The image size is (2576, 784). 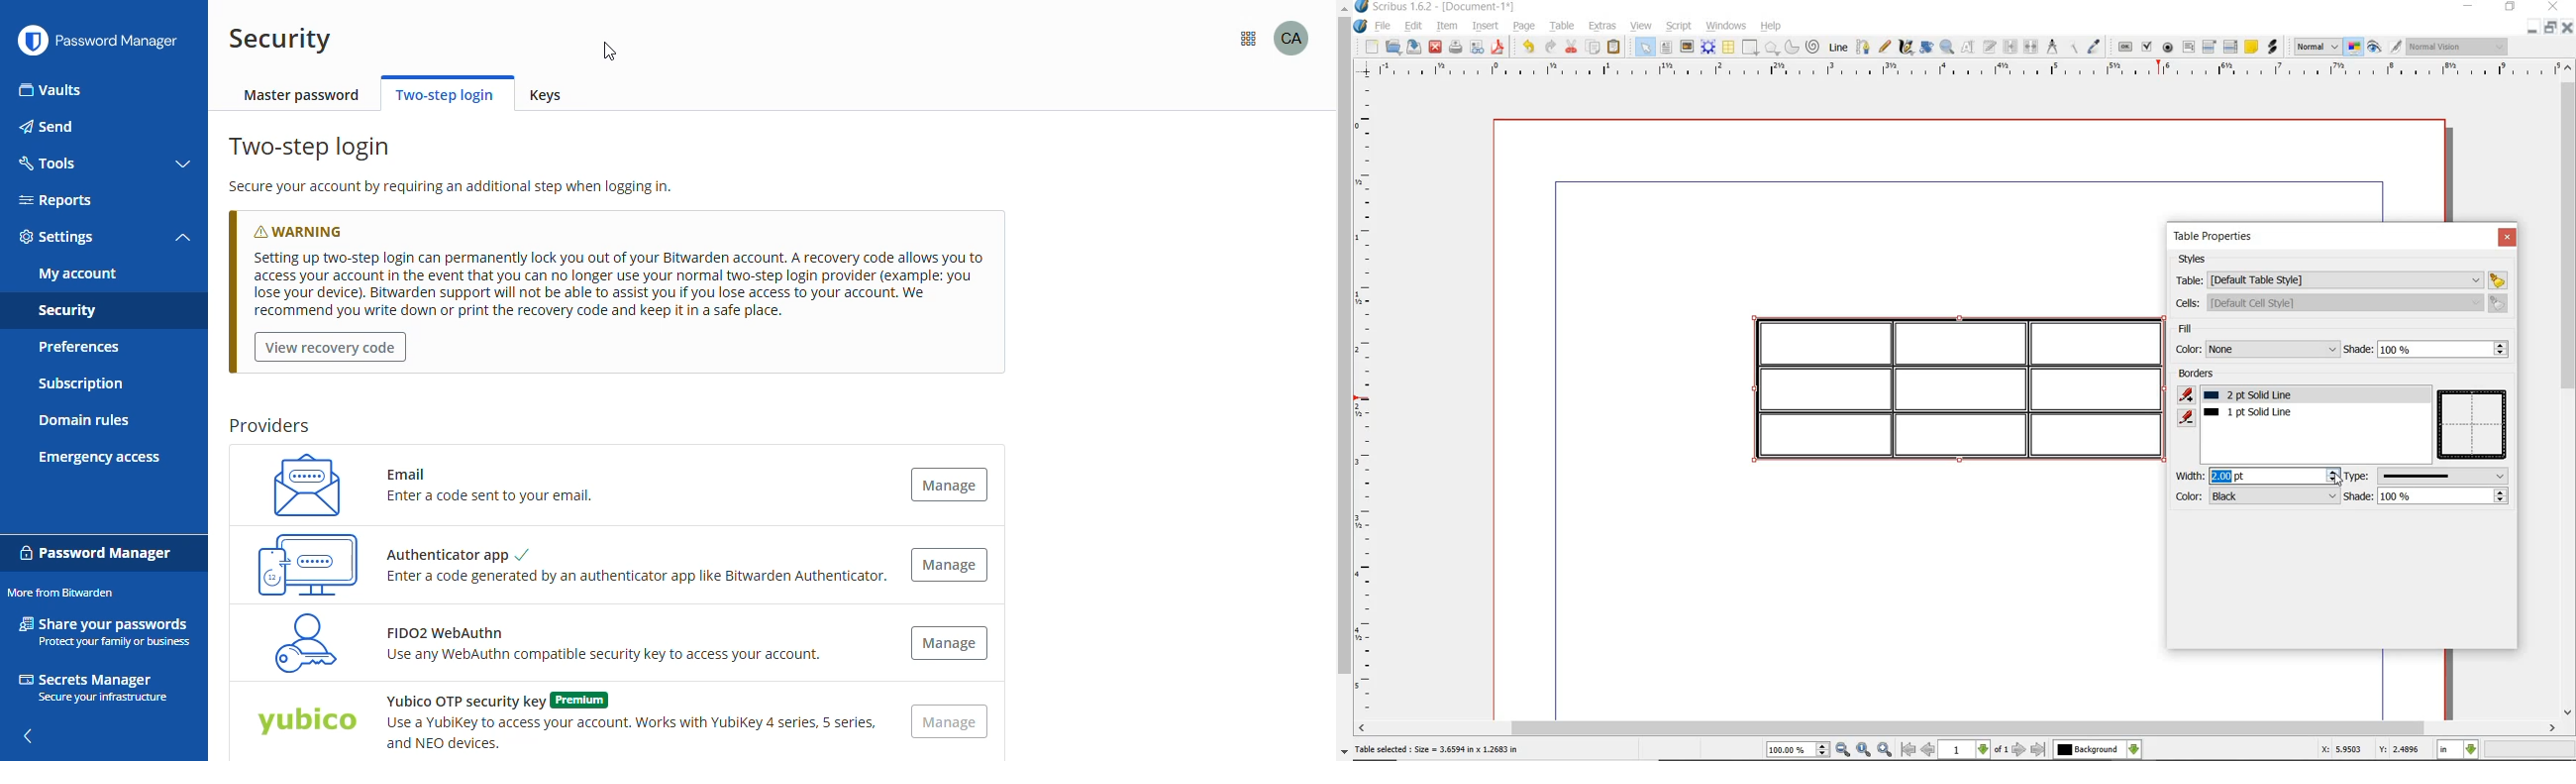 I want to click on line, so click(x=1838, y=47).